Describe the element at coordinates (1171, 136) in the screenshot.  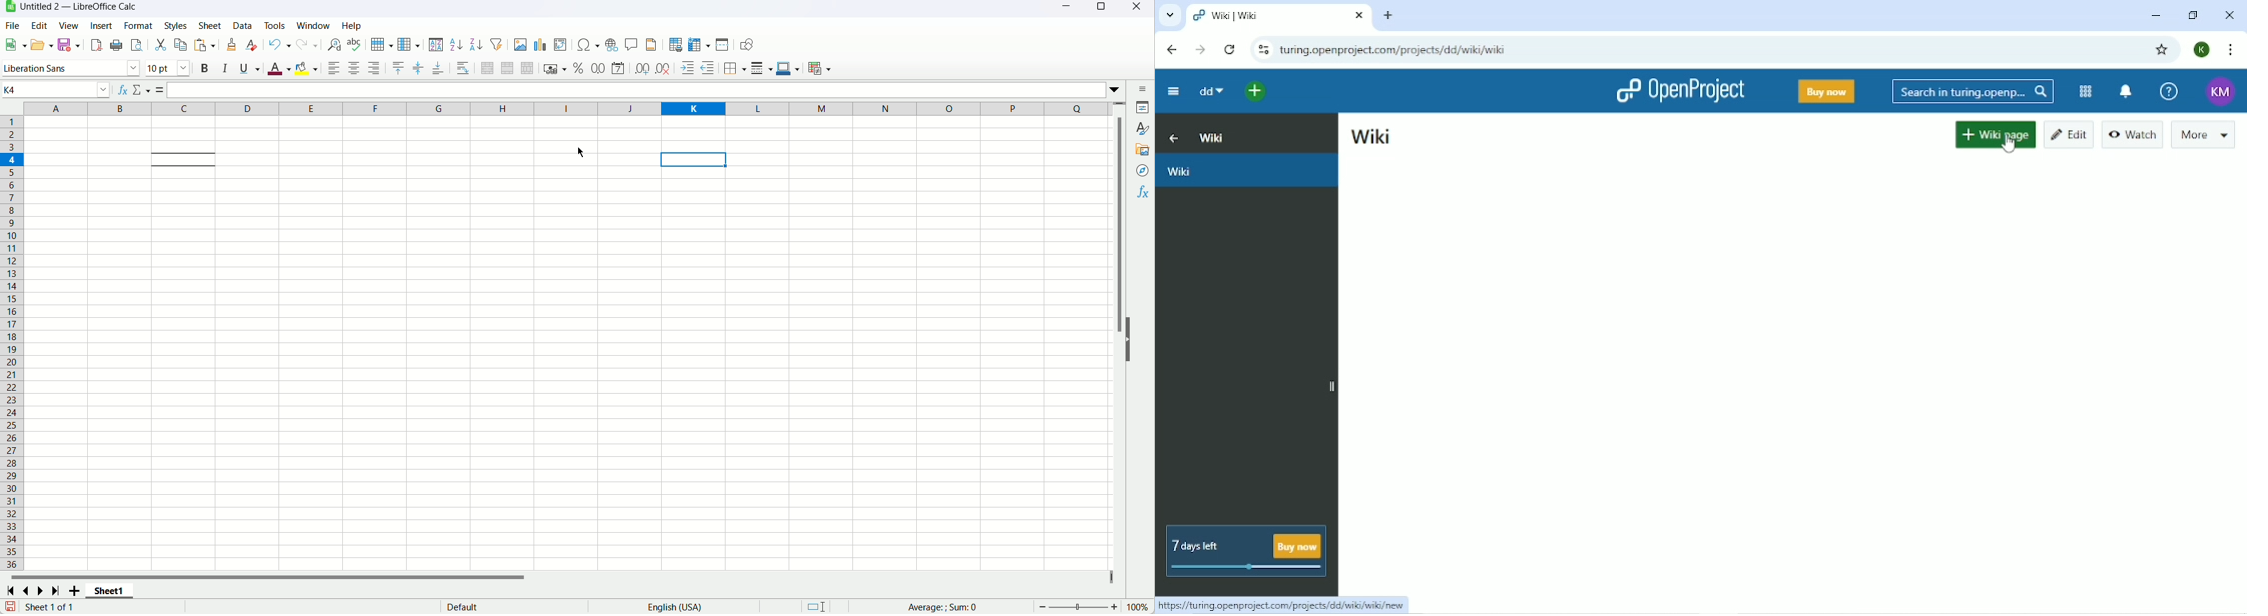
I see `Up` at that location.